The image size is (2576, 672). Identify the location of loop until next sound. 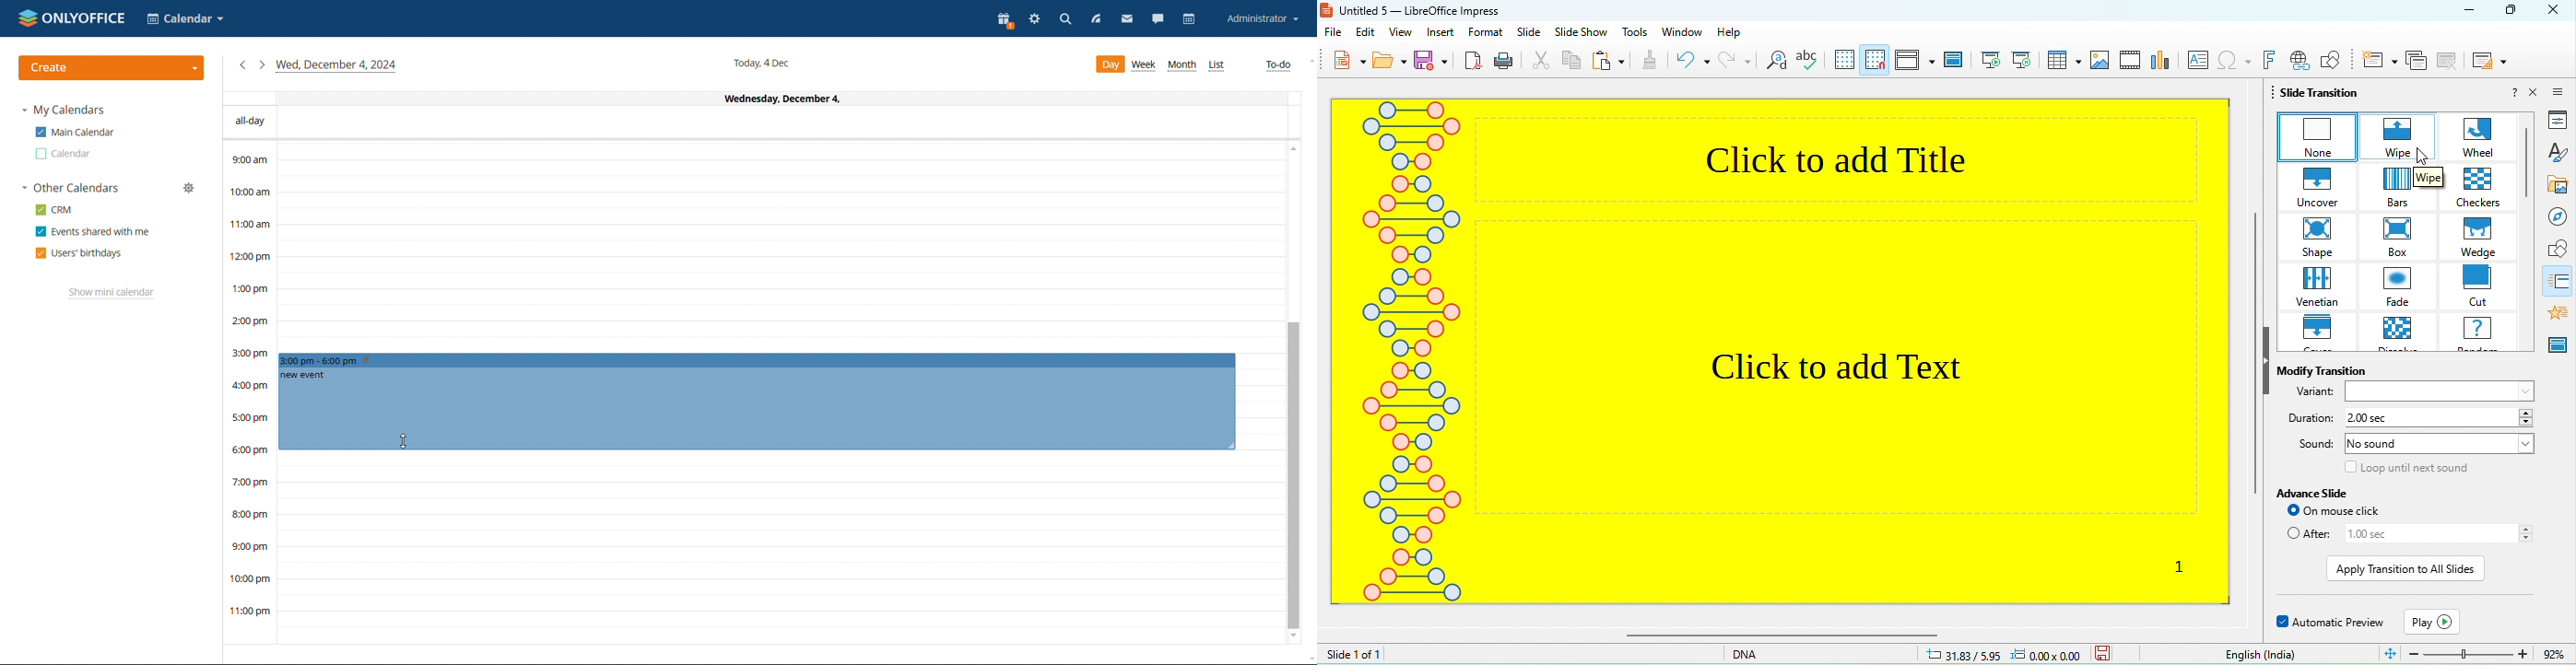
(2405, 468).